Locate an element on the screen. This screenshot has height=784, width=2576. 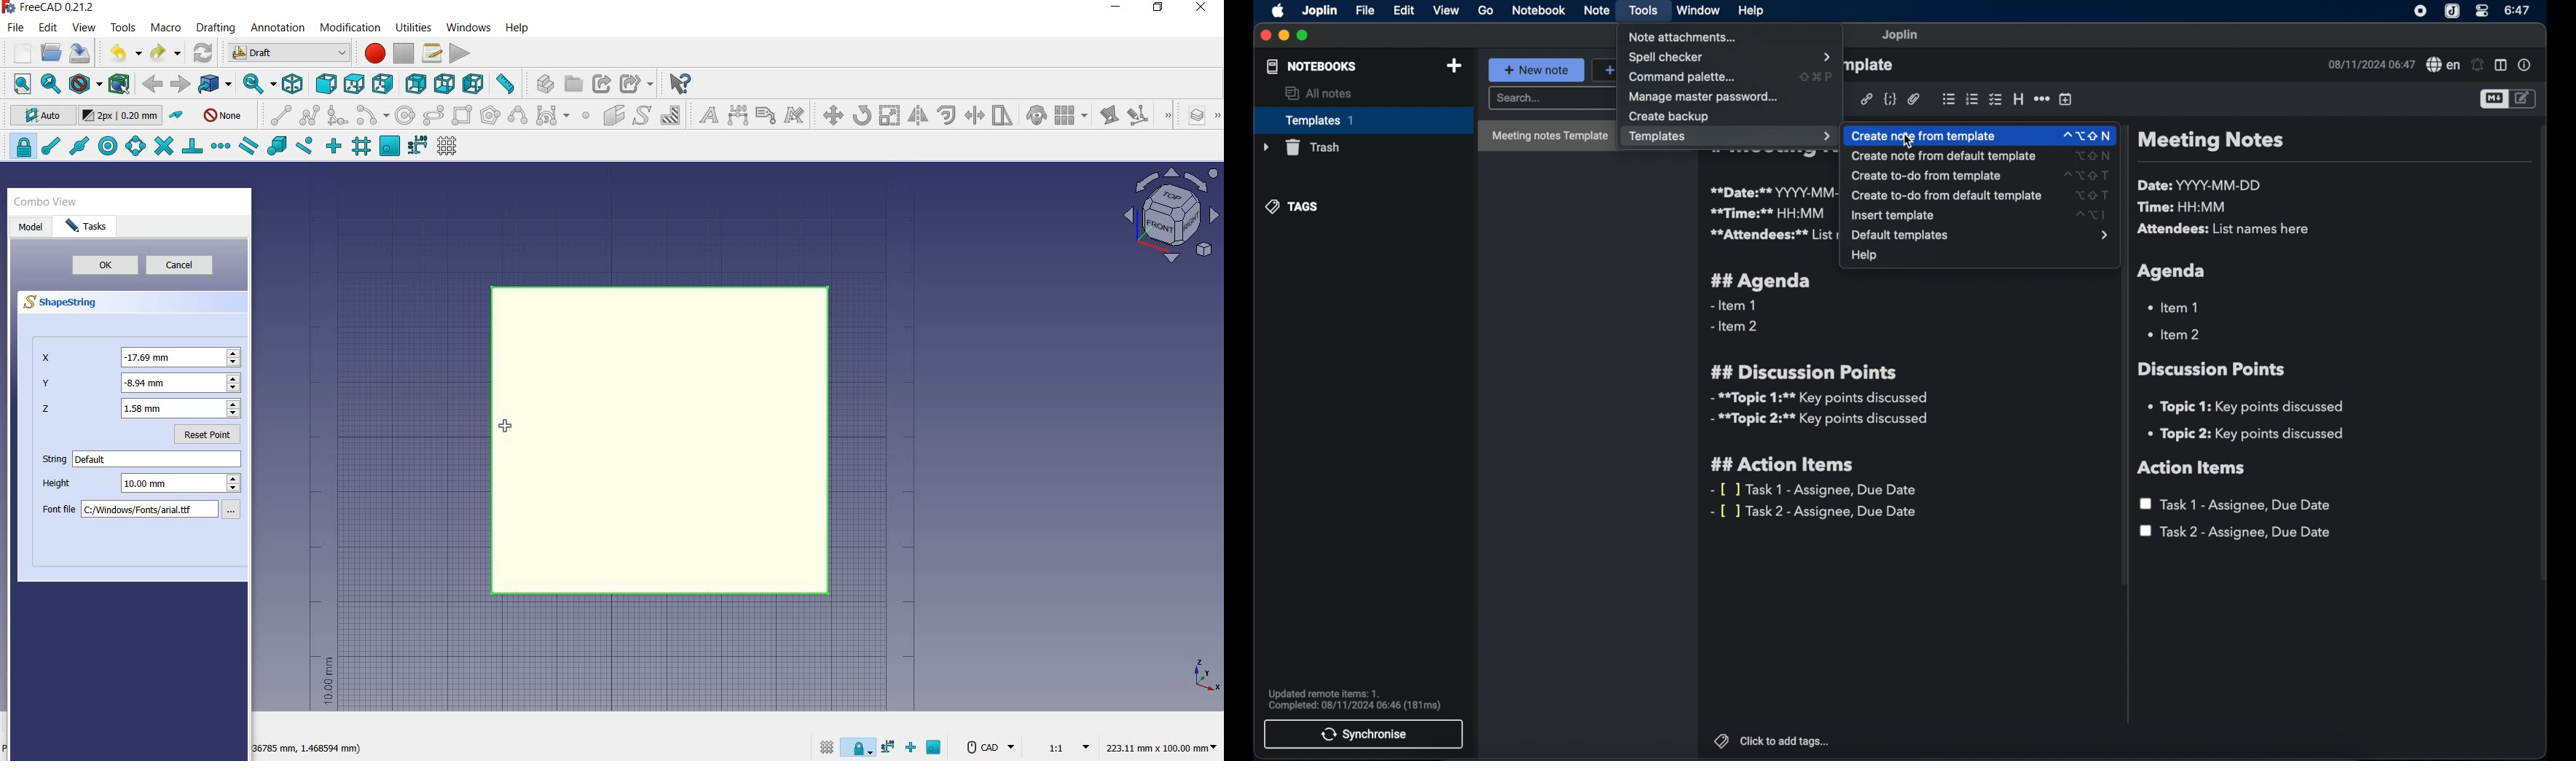
file is located at coordinates (1365, 10).